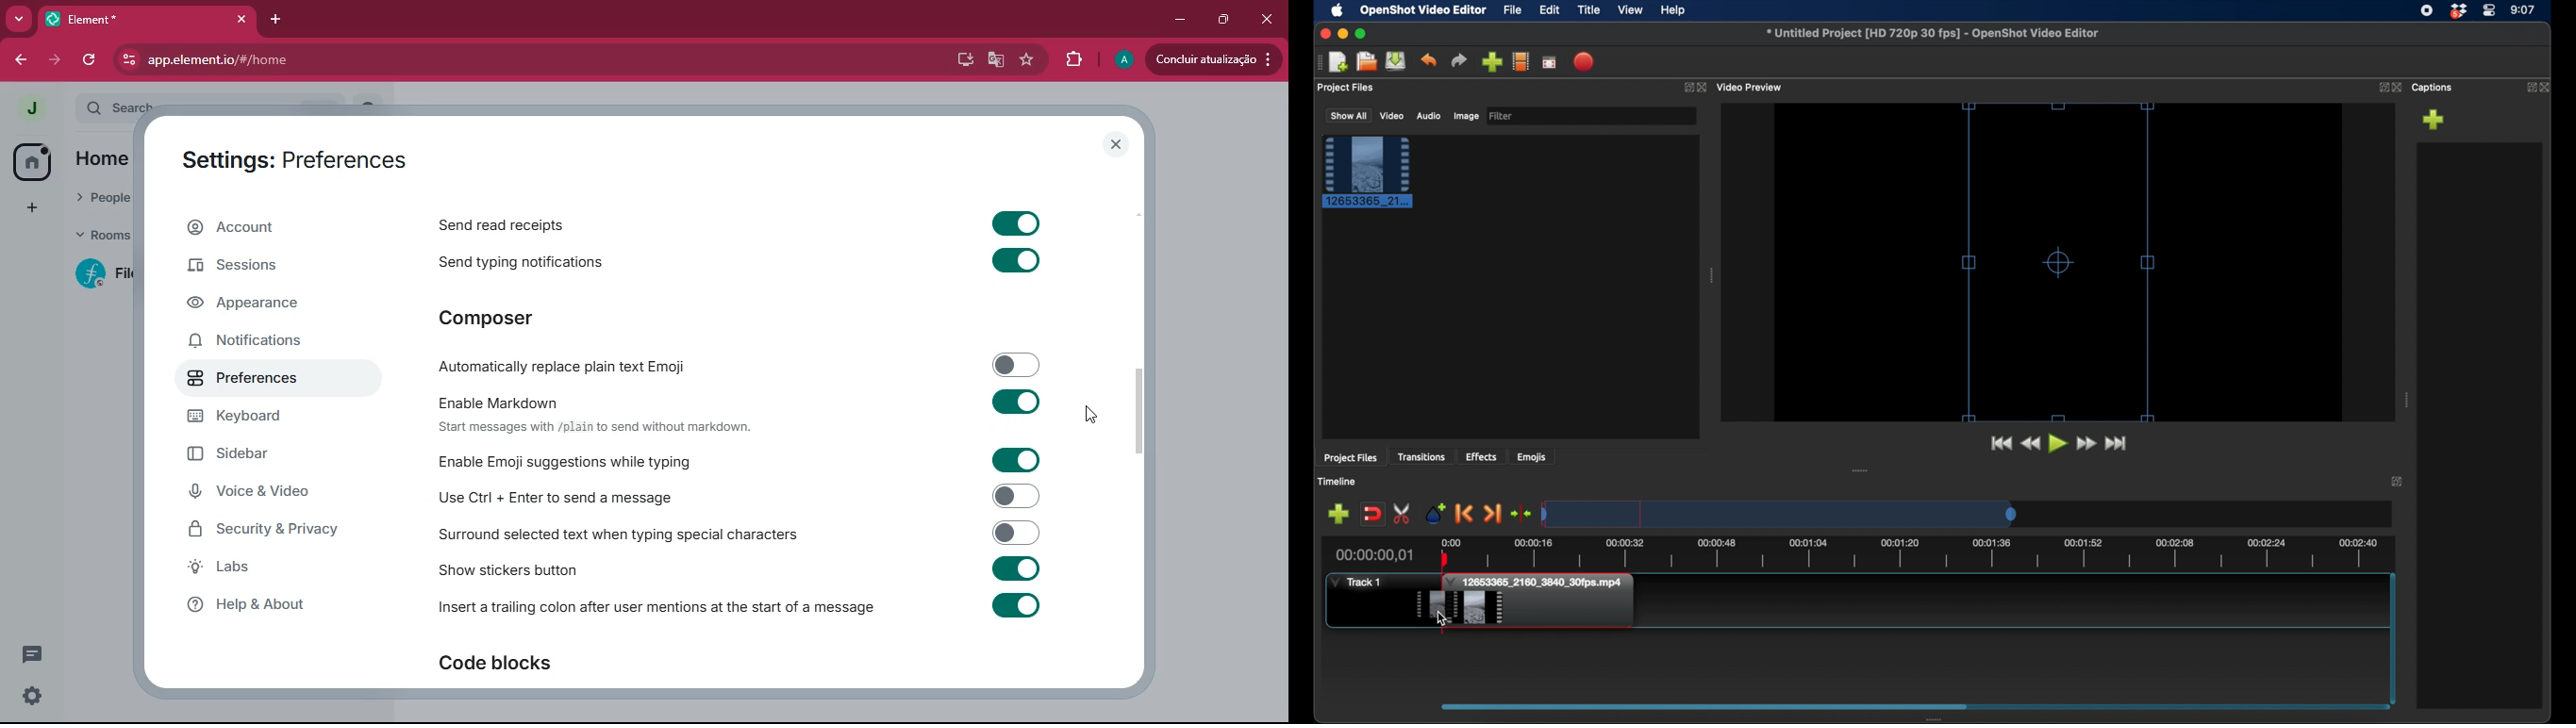 The image size is (2576, 728). I want to click on cursor, so click(1092, 418).